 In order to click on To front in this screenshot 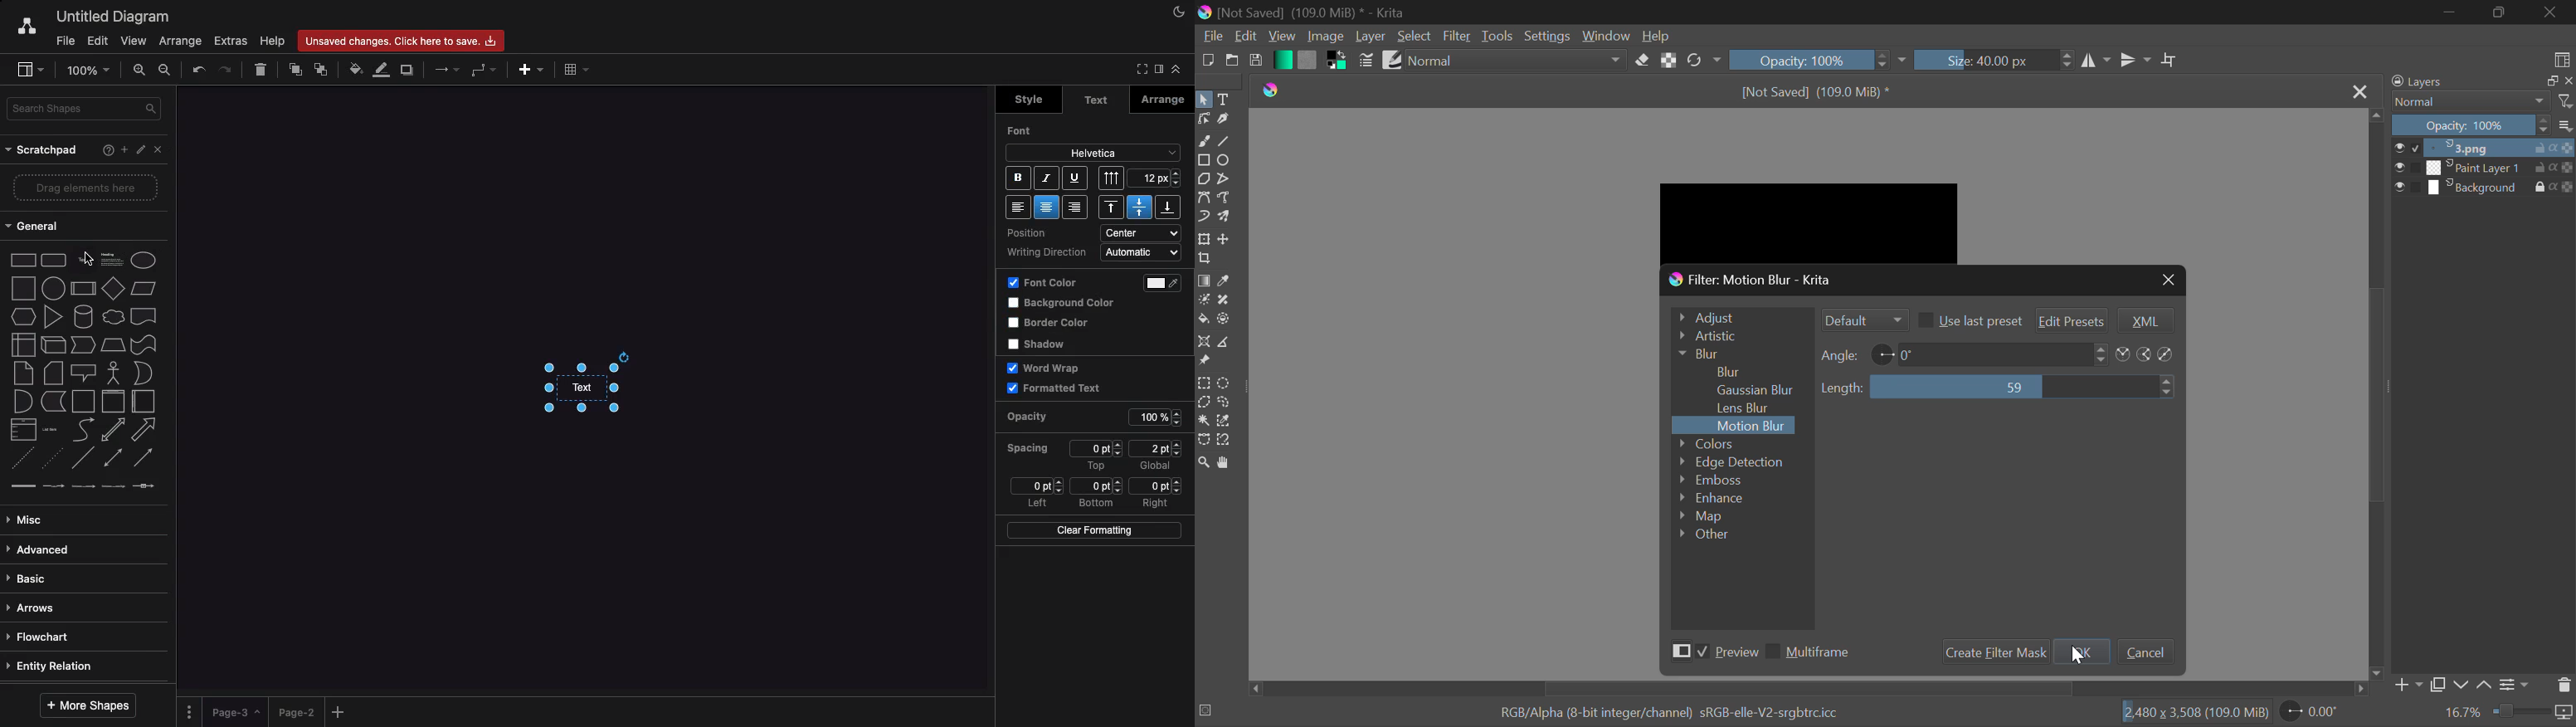, I will do `click(296, 71)`.